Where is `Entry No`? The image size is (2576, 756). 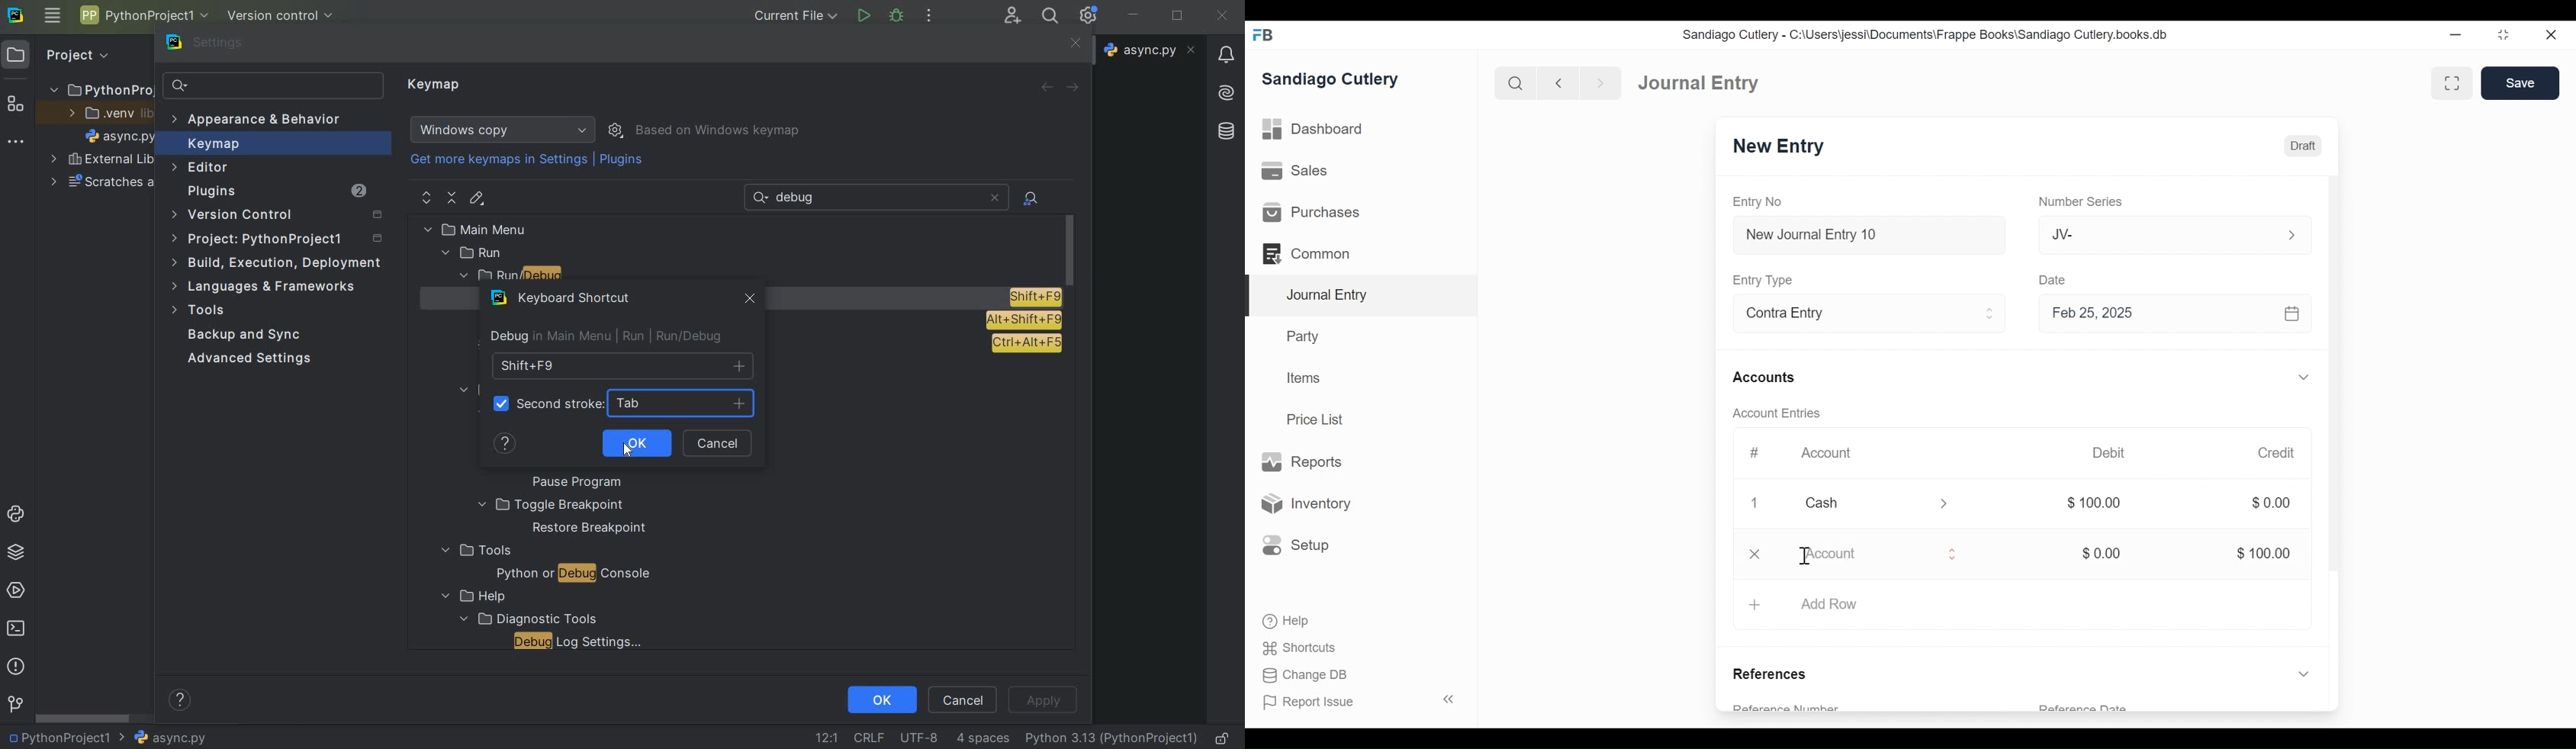
Entry No is located at coordinates (1762, 201).